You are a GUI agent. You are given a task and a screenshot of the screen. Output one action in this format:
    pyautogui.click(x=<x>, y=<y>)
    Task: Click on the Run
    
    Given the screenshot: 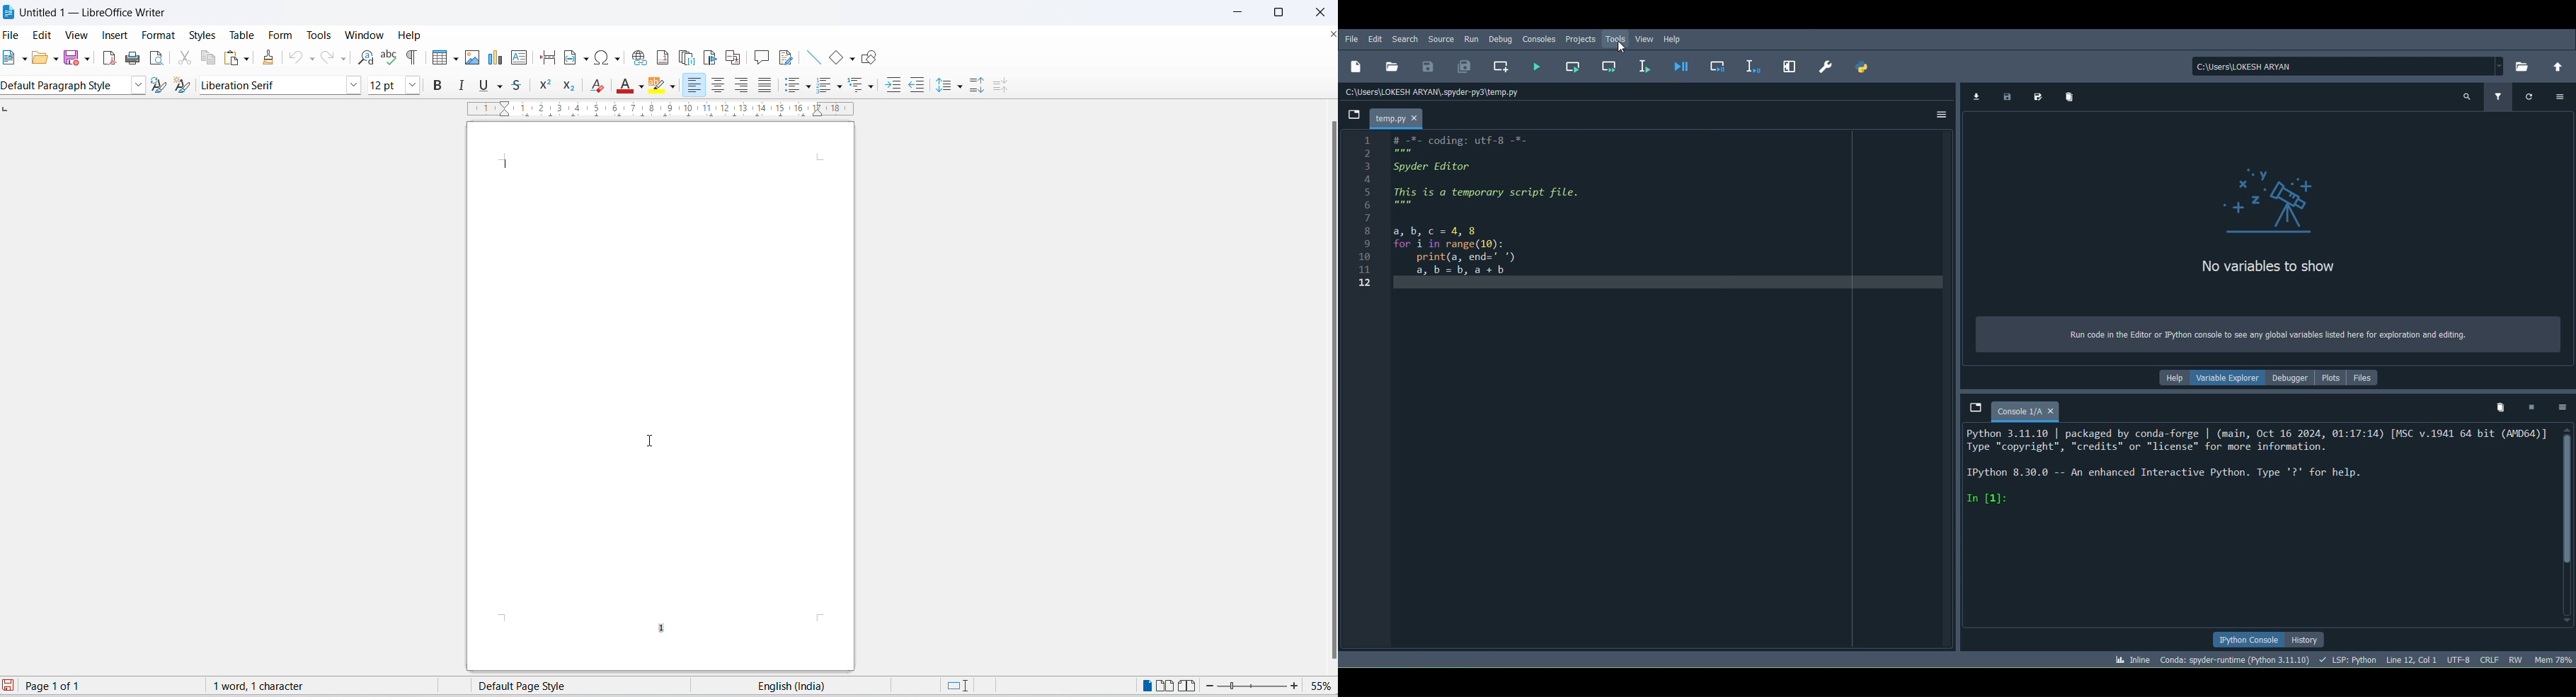 What is the action you would take?
    pyautogui.click(x=1471, y=39)
    